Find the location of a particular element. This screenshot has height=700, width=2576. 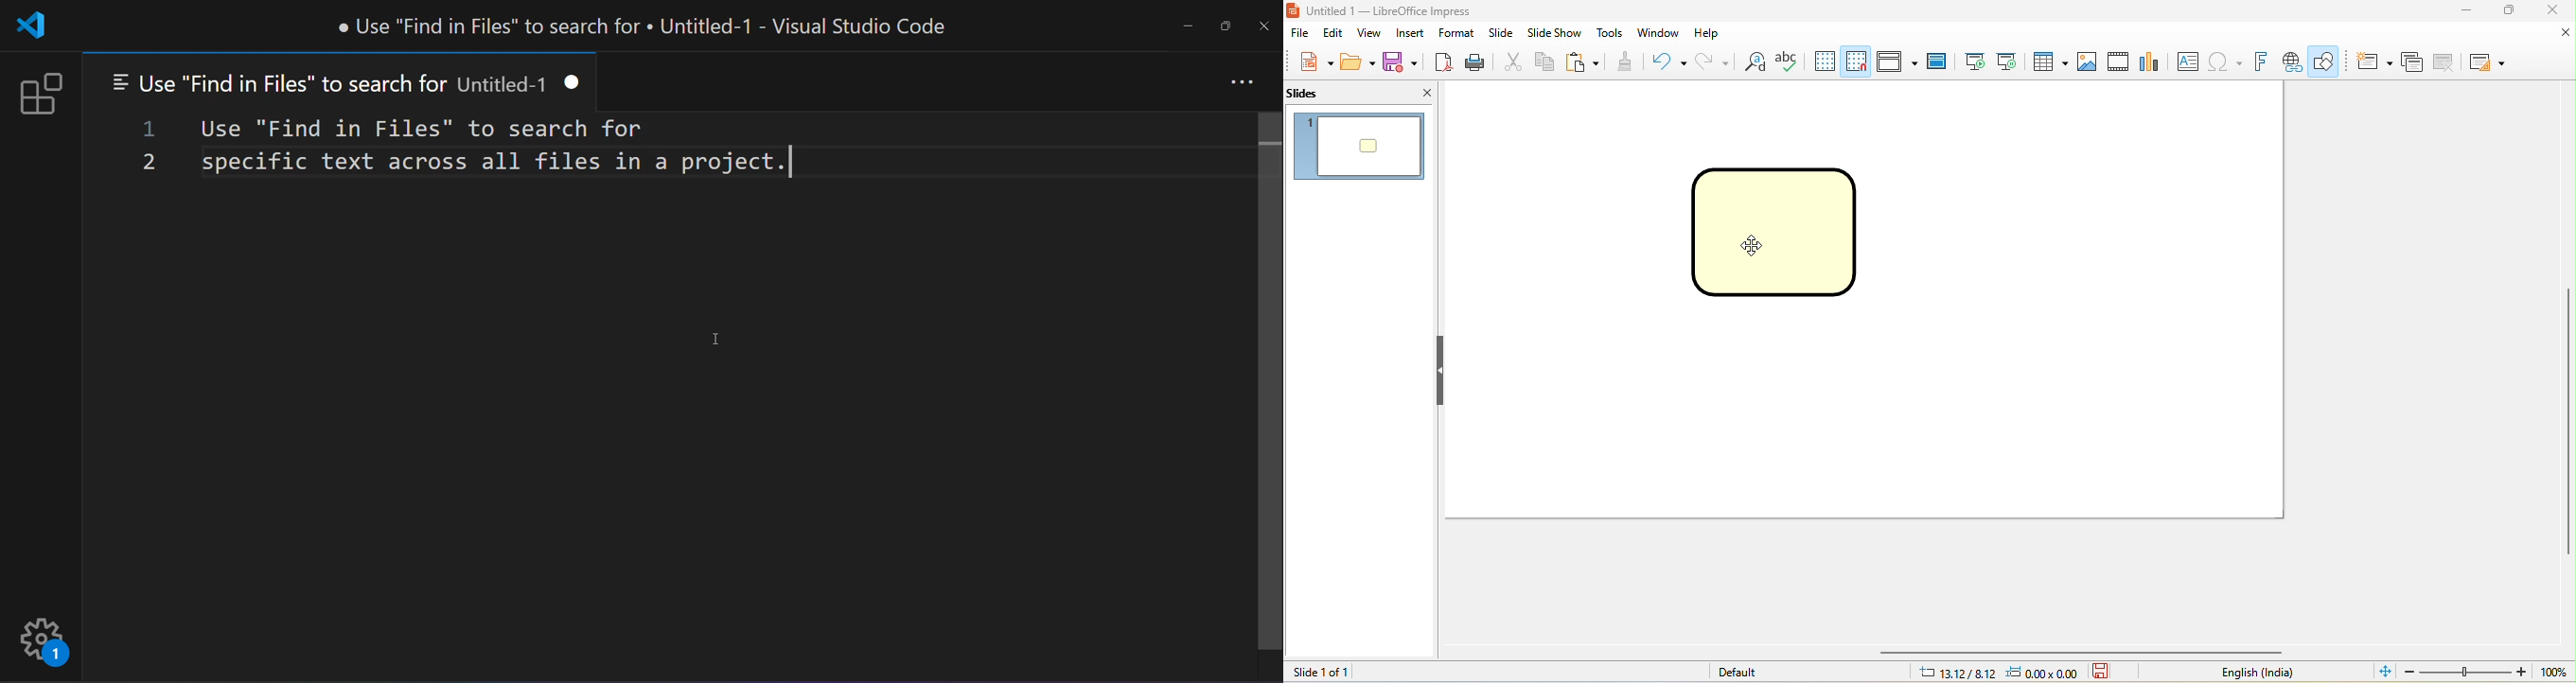

text box is located at coordinates (2190, 63).